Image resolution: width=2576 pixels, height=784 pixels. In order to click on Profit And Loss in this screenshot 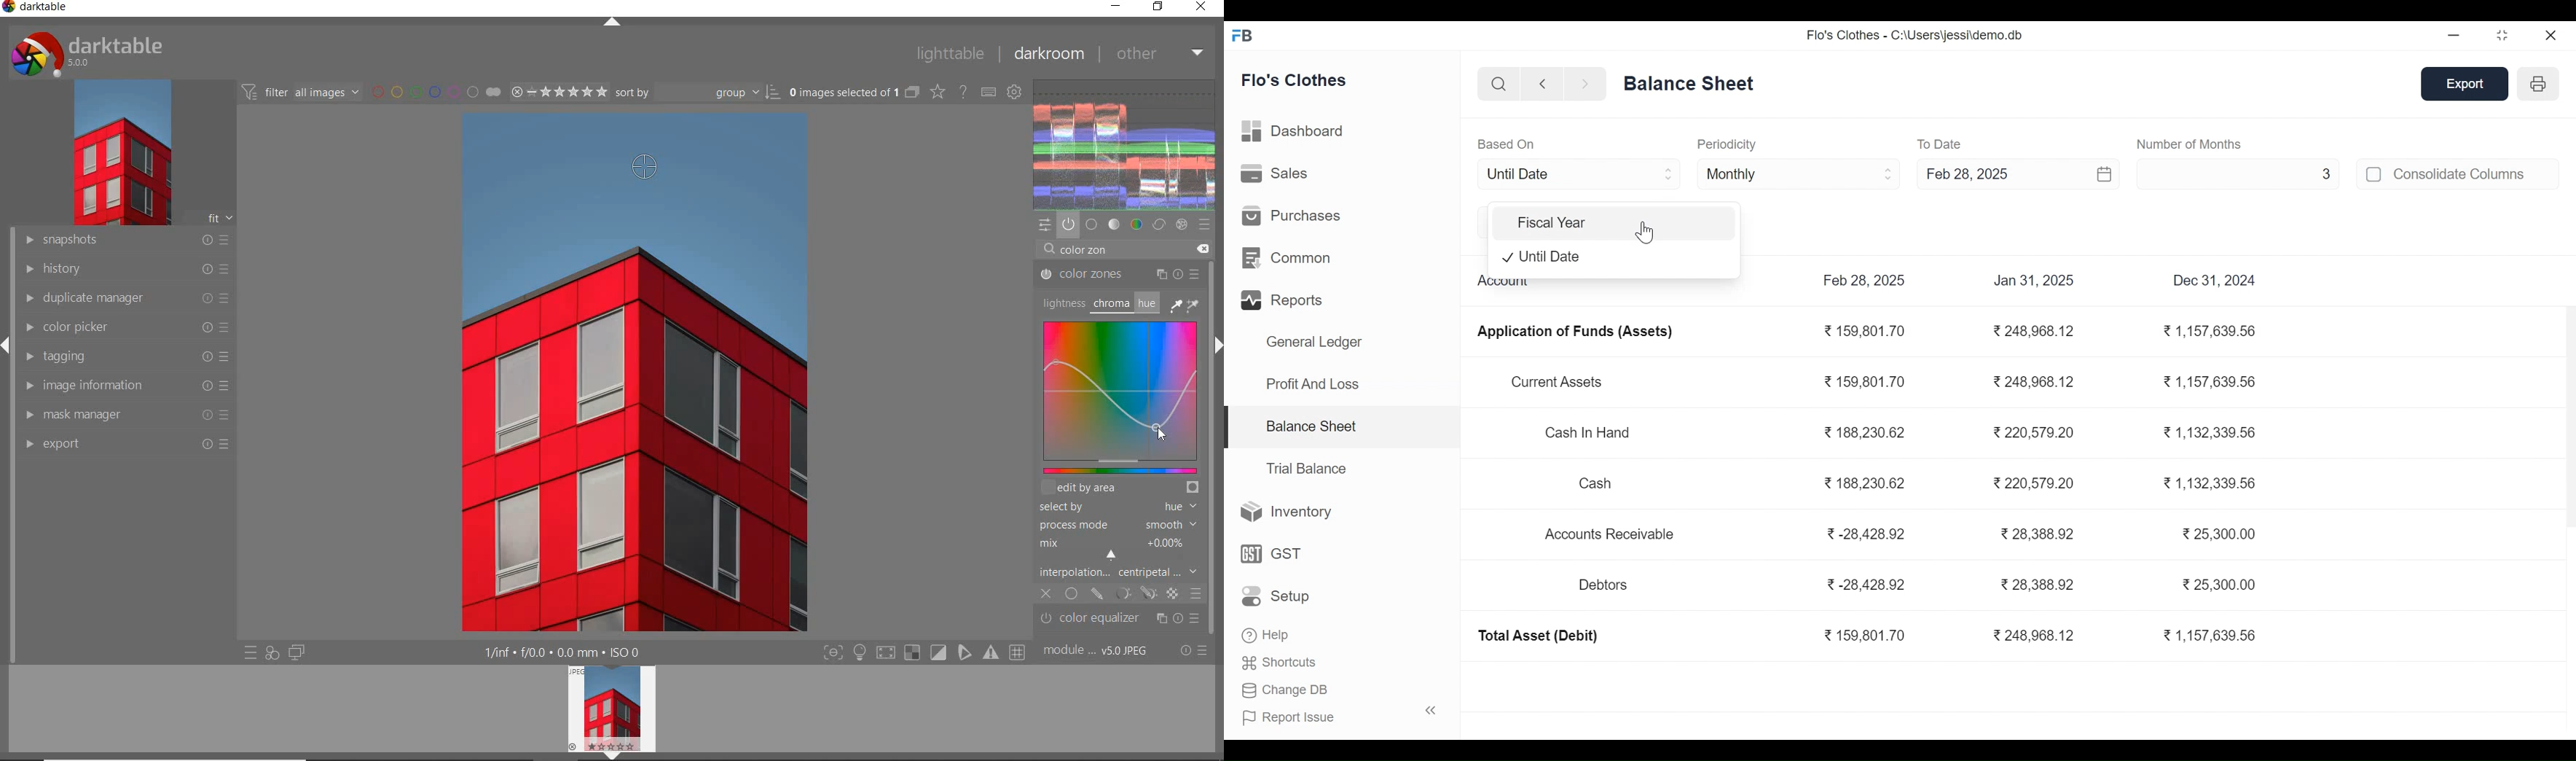, I will do `click(1312, 383)`.